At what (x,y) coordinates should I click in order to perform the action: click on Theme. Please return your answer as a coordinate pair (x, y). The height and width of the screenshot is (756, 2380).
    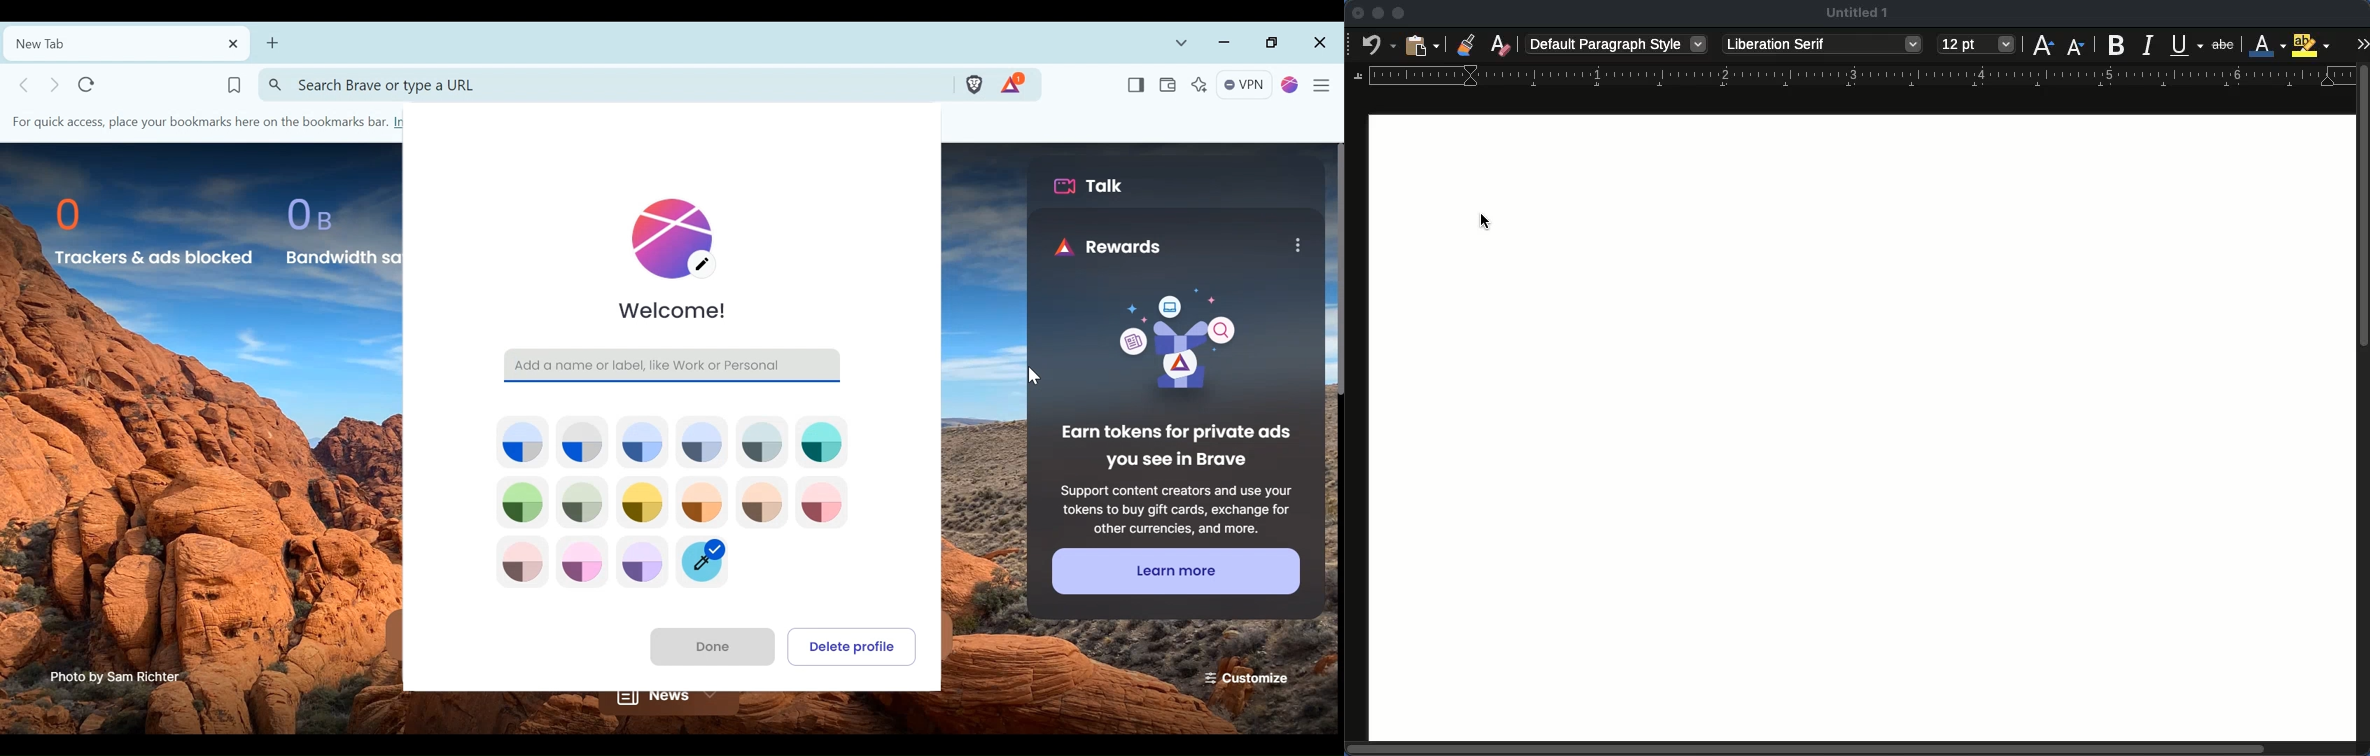
    Looking at the image, I should click on (701, 440).